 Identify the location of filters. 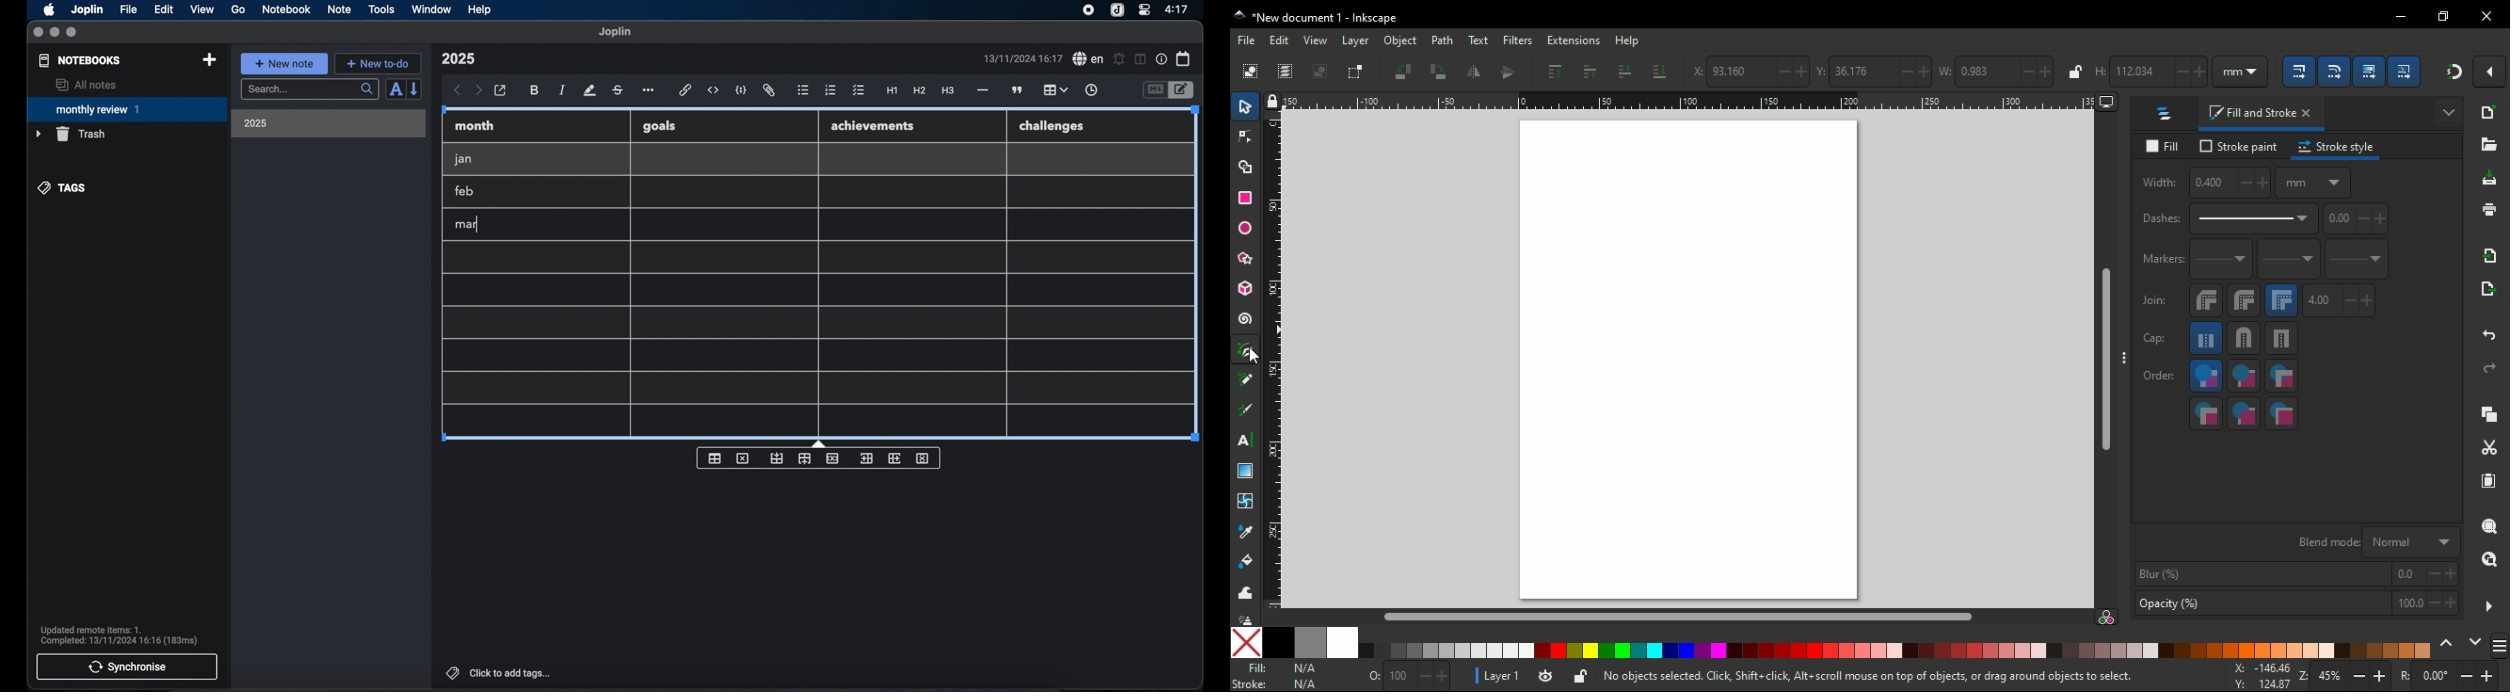
(1519, 42).